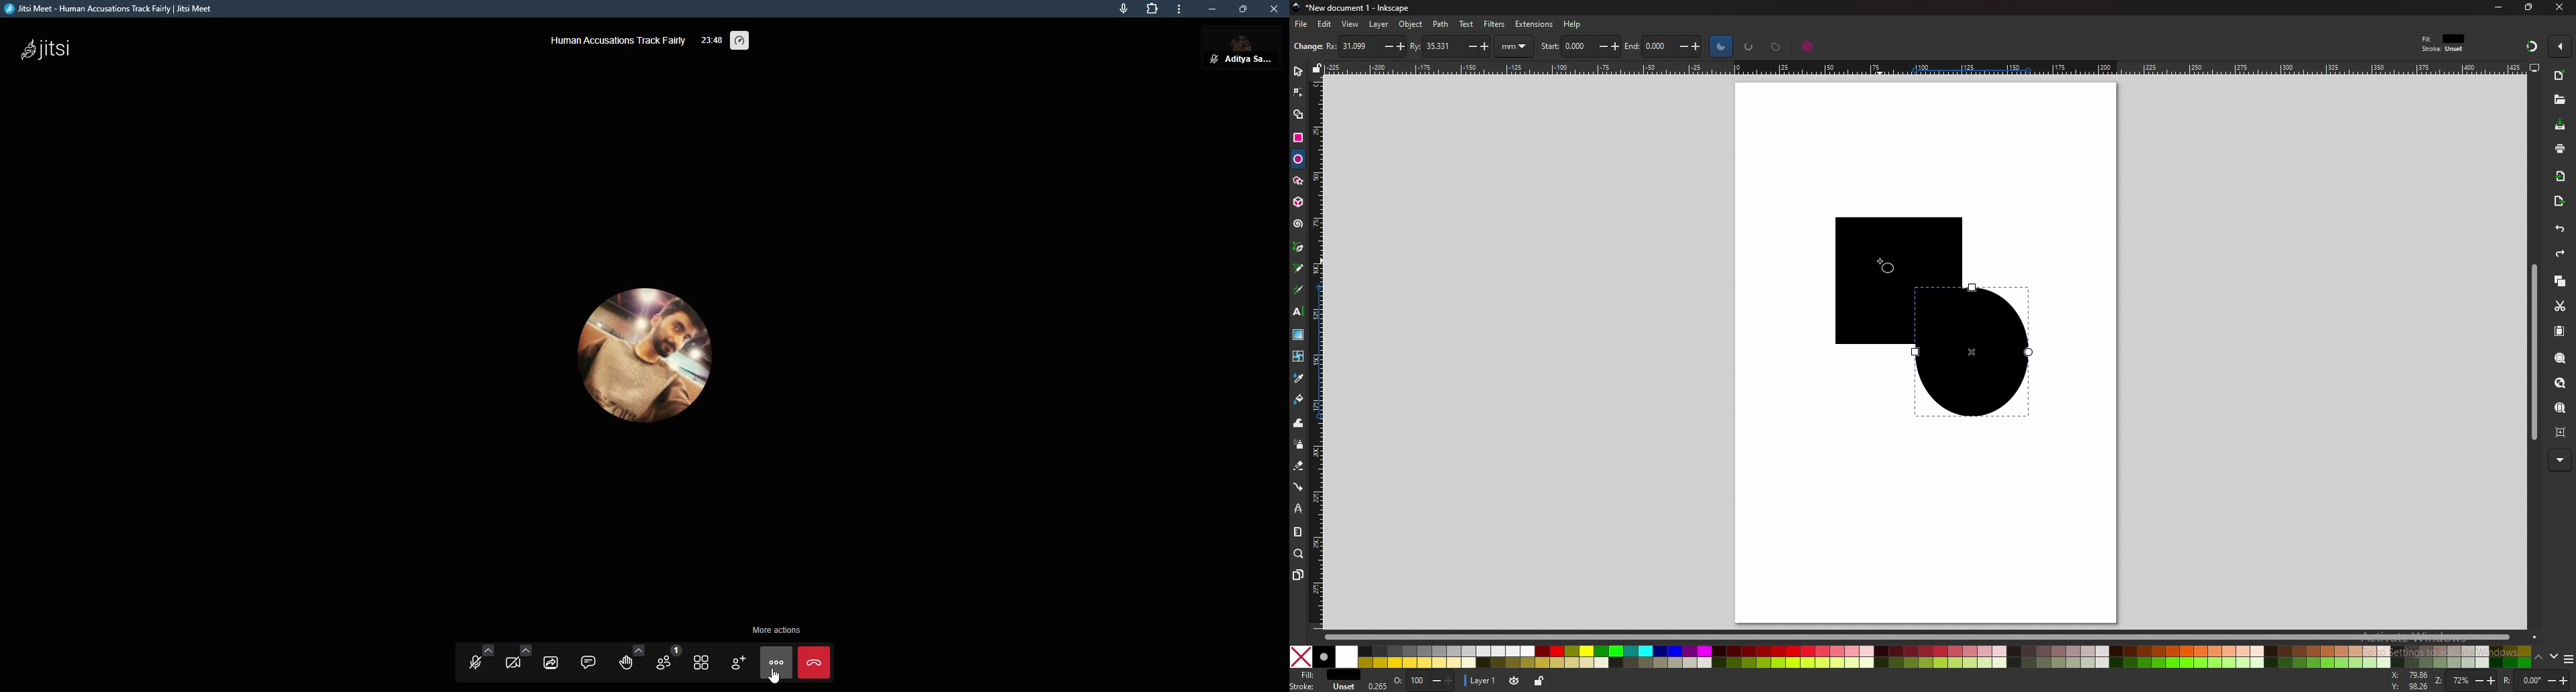  Describe the element at coordinates (1299, 268) in the screenshot. I see `pencil` at that location.